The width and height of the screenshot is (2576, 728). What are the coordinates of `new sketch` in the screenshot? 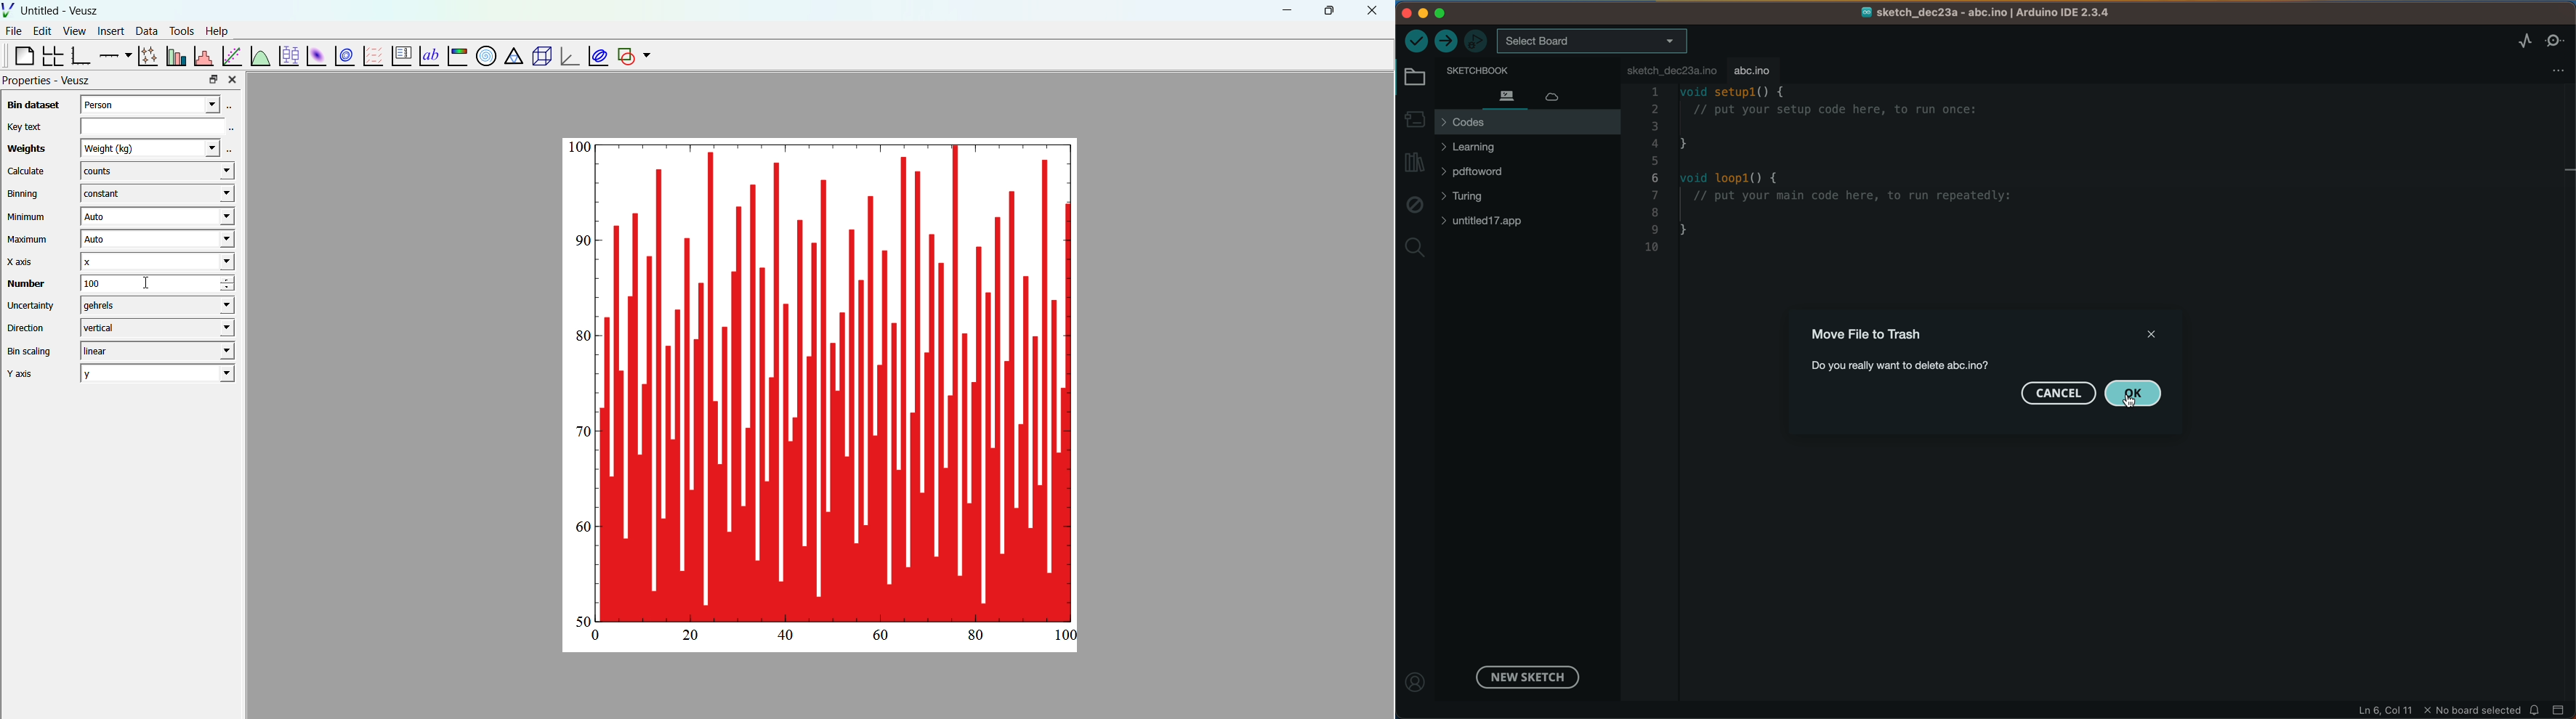 It's located at (1531, 678).